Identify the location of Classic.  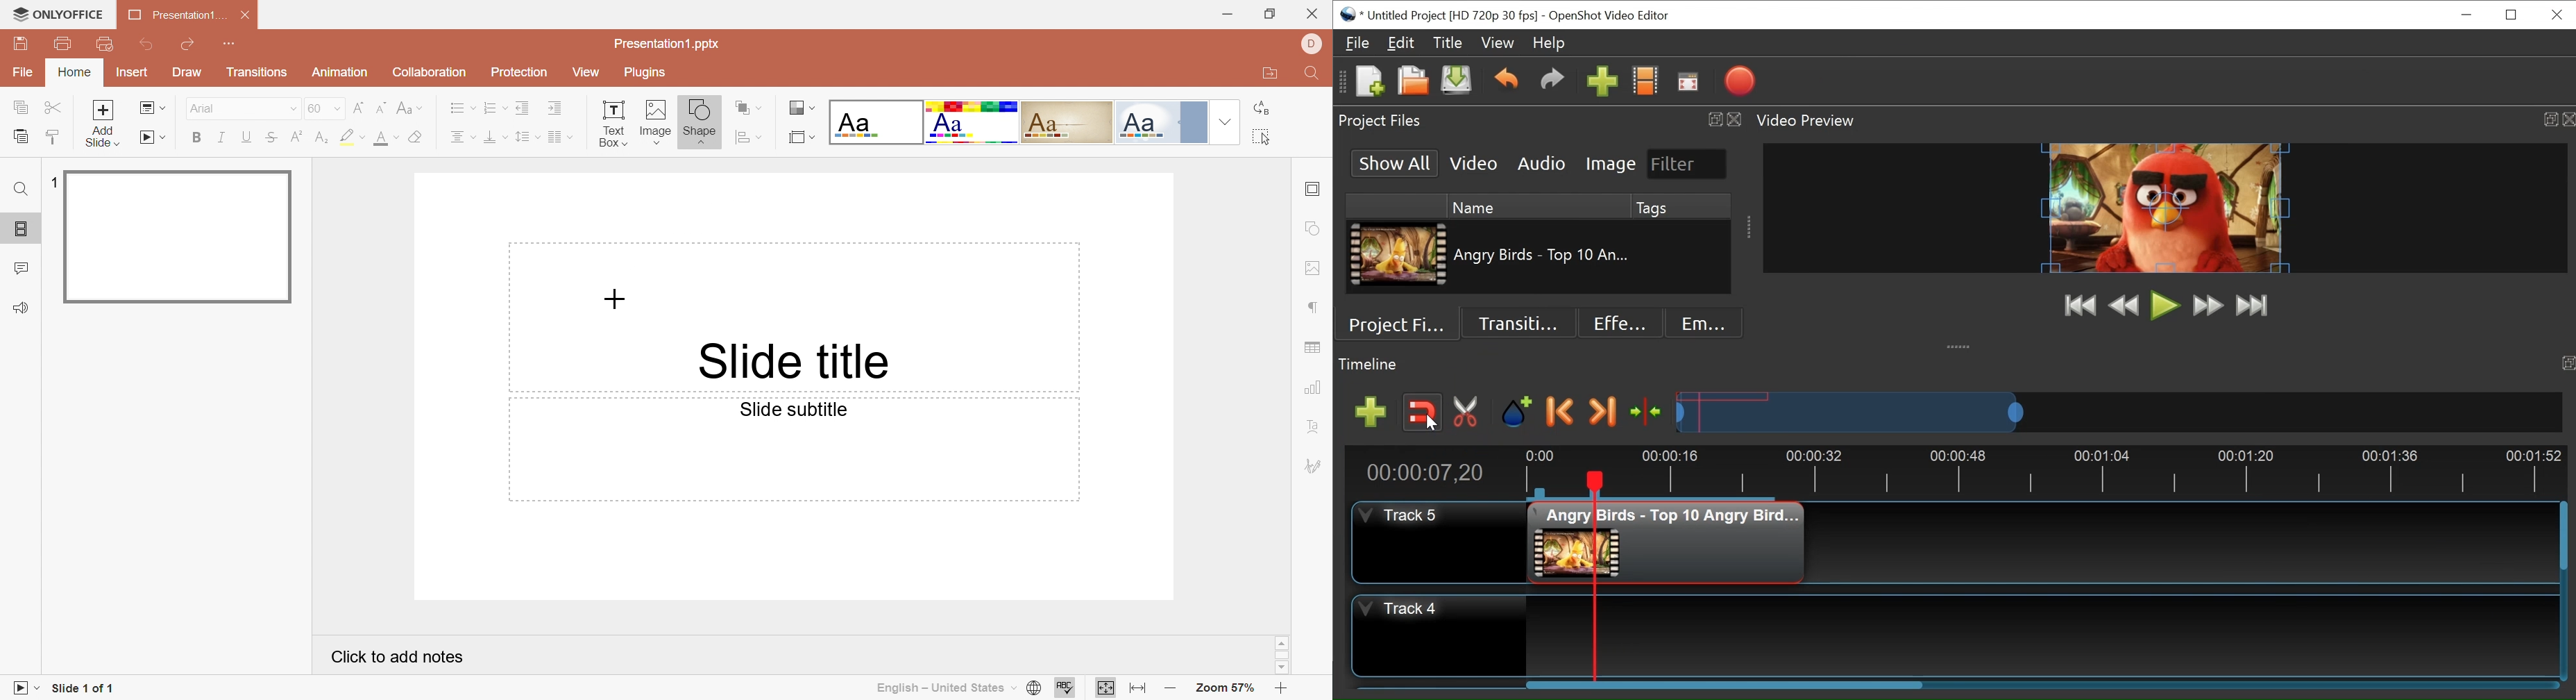
(1067, 122).